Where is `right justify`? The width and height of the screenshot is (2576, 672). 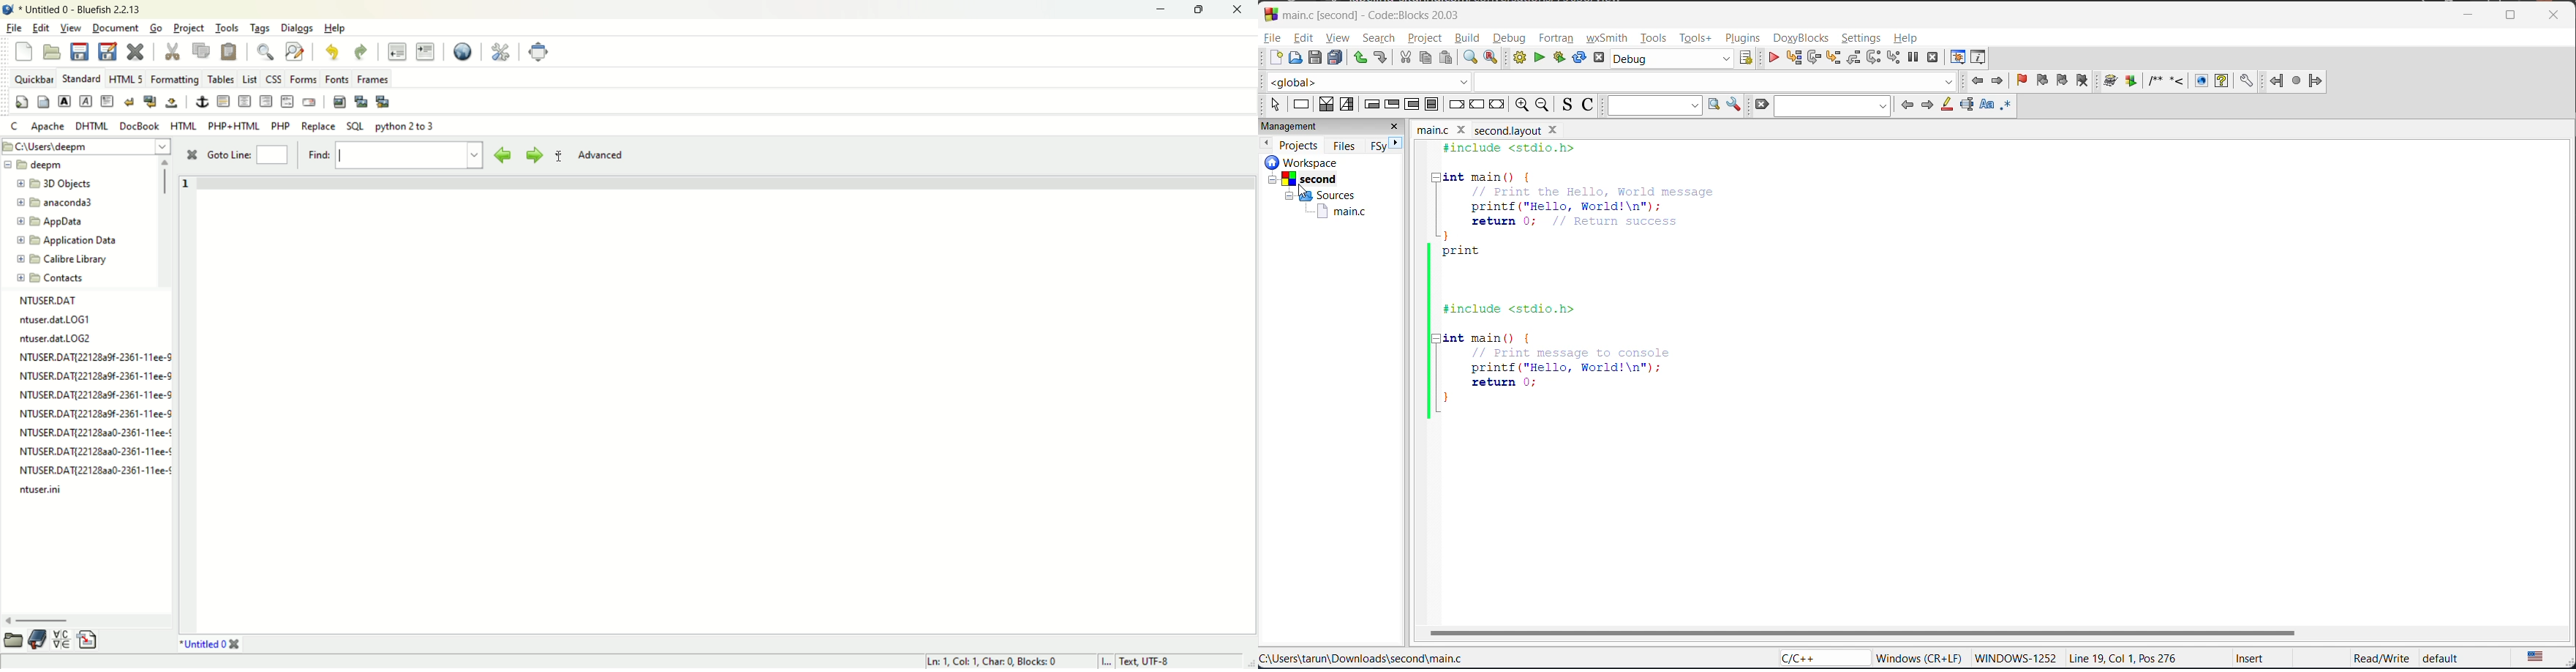
right justify is located at coordinates (265, 101).